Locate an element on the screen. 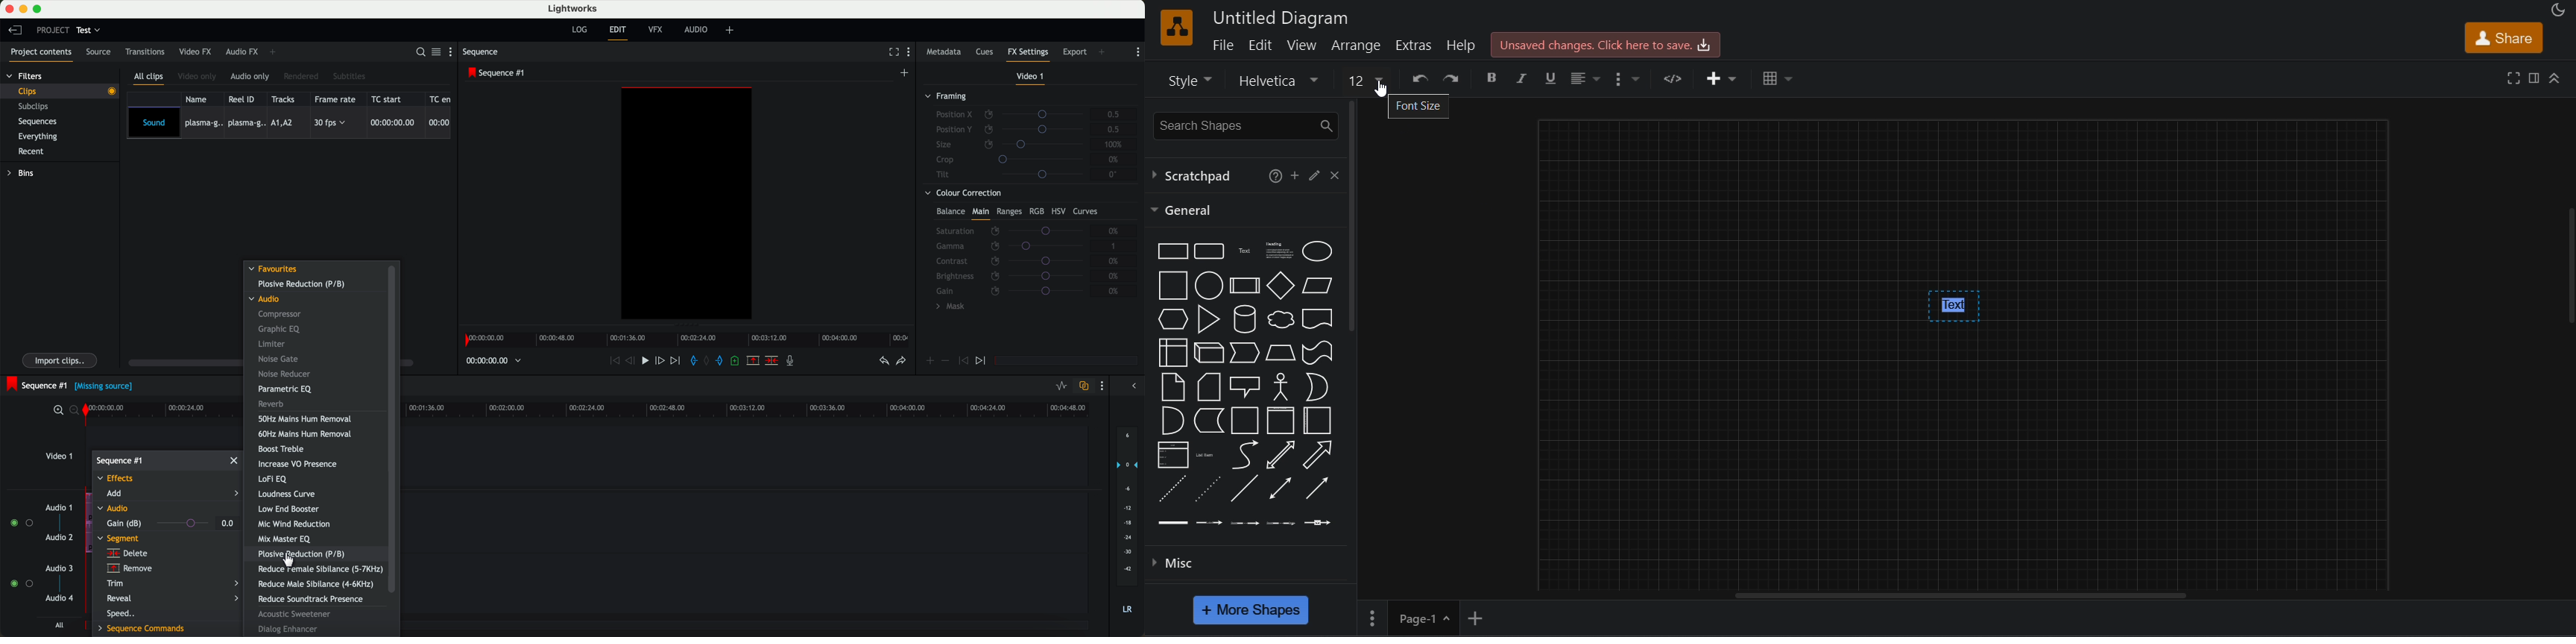 This screenshot has width=2576, height=644. graphic EQ is located at coordinates (277, 328).